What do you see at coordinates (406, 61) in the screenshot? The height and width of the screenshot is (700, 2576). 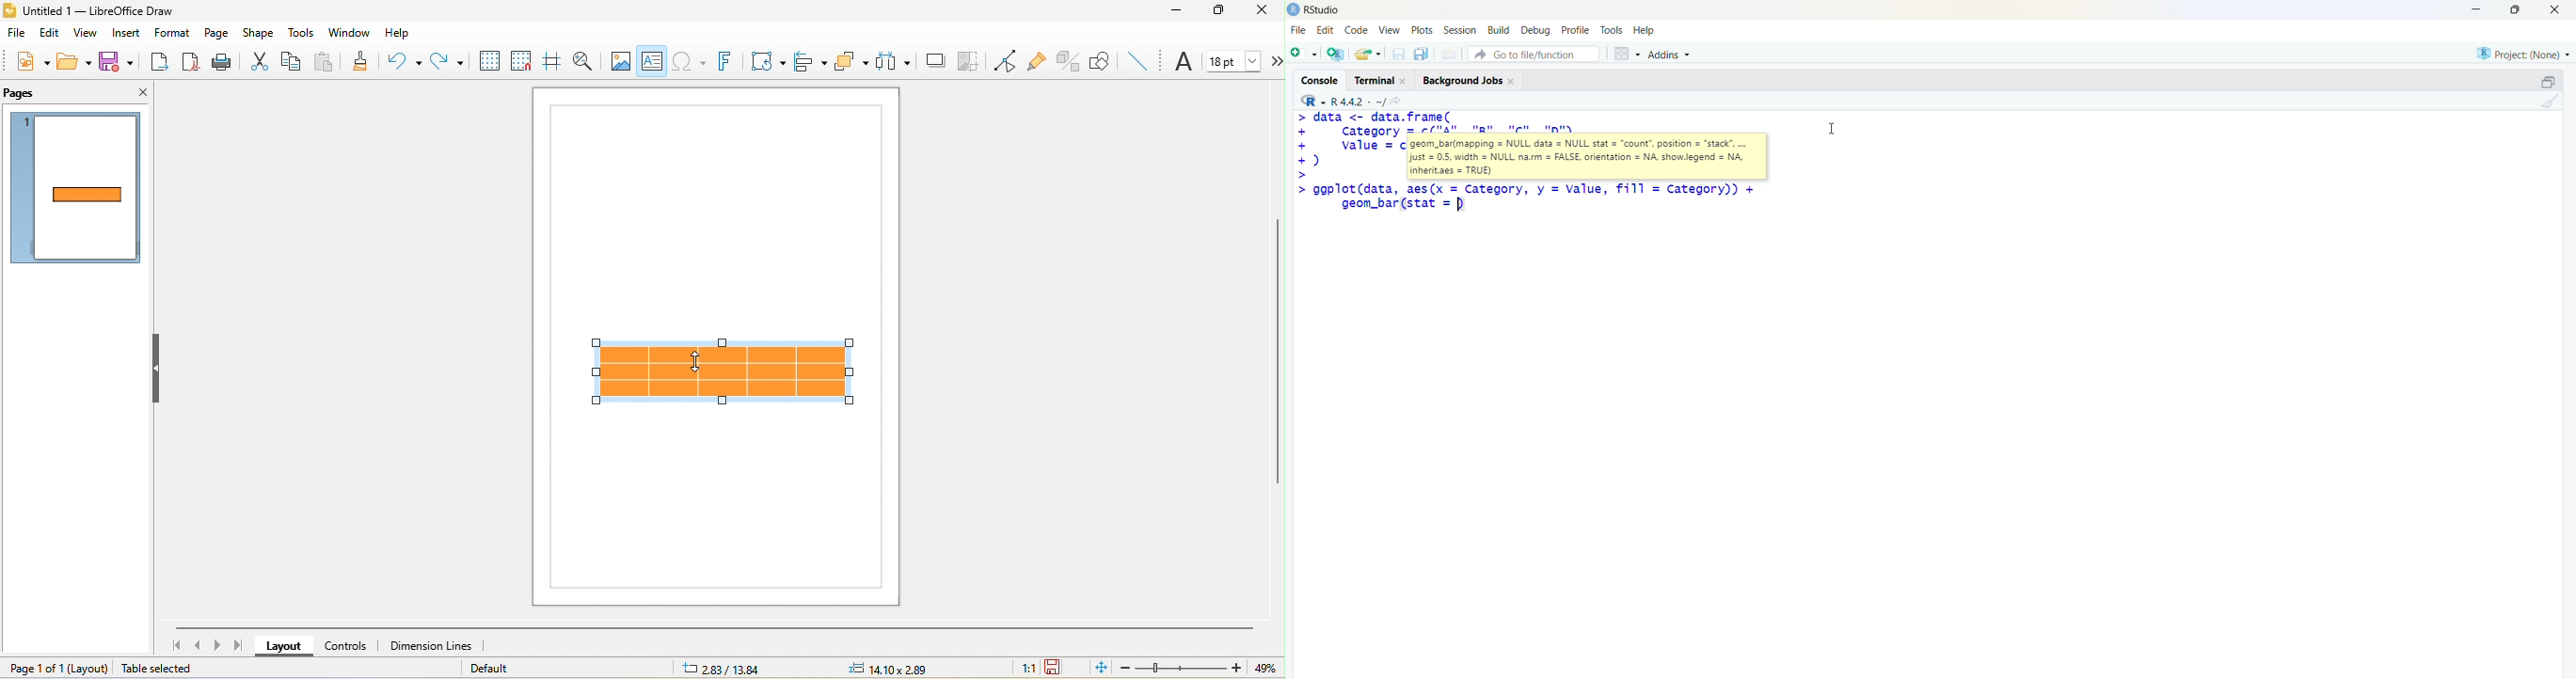 I see `undo` at bounding box center [406, 61].